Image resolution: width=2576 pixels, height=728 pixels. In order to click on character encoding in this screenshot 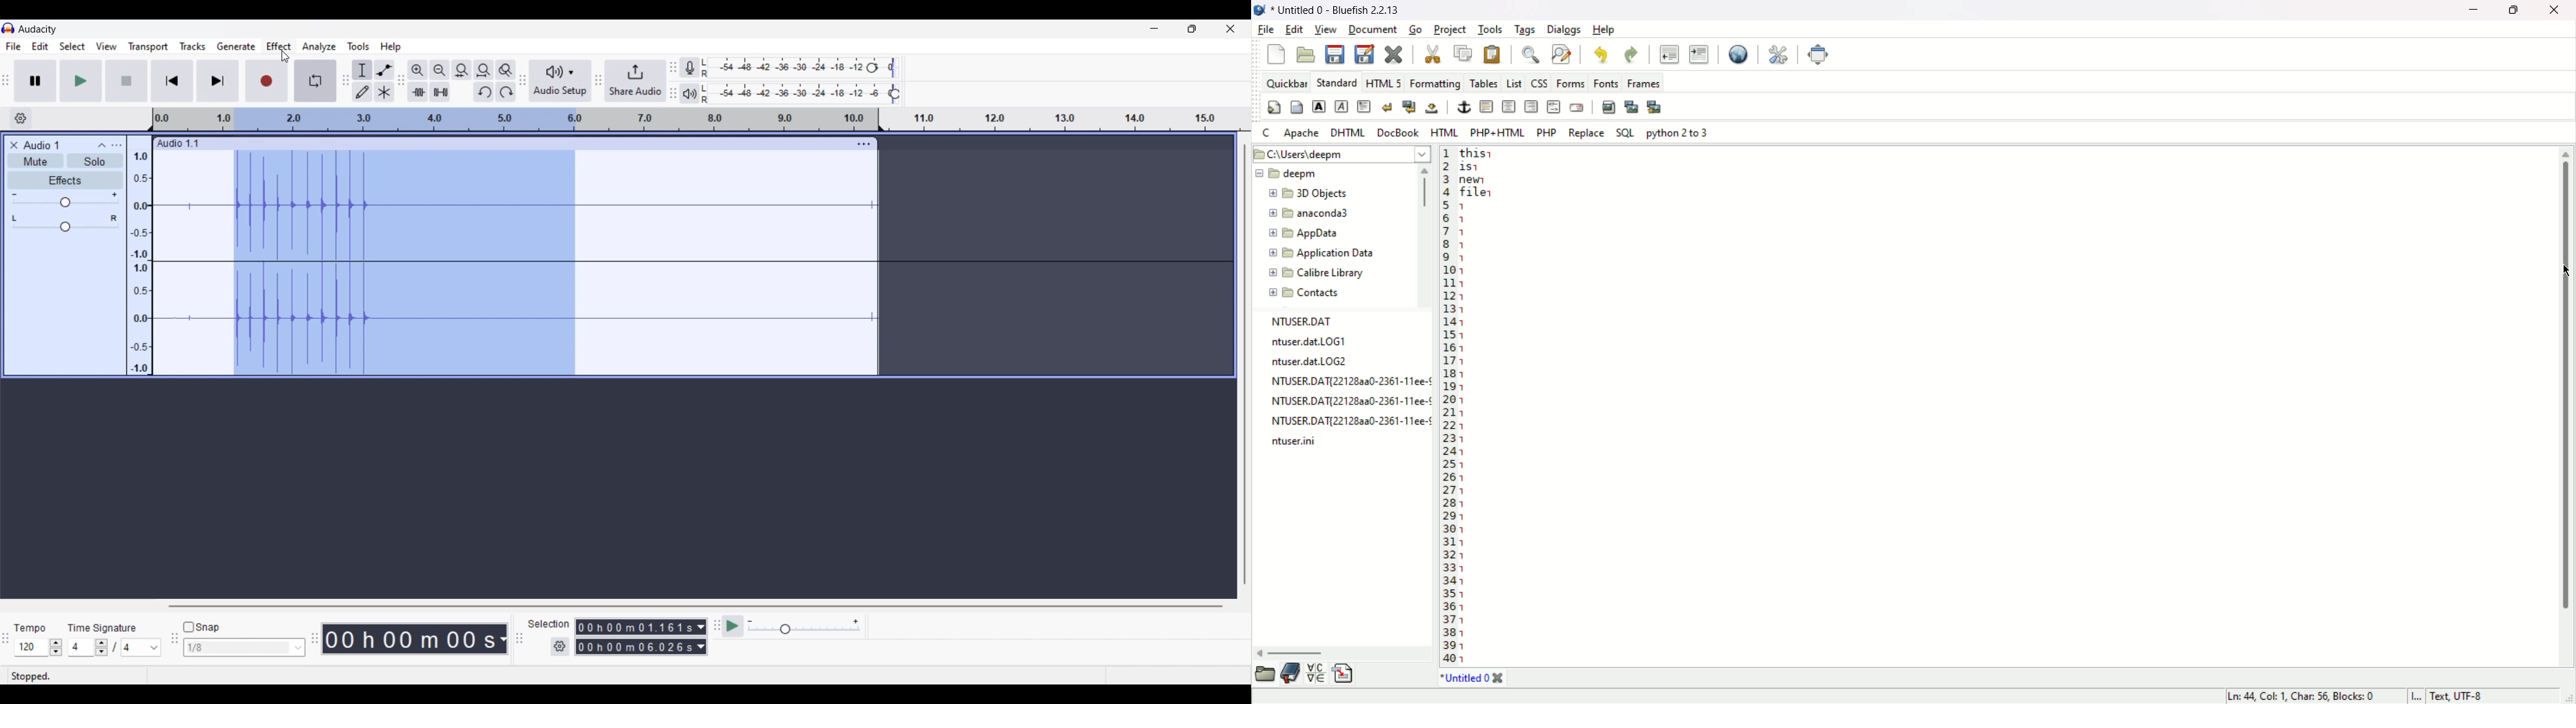, I will do `click(2488, 696)`.